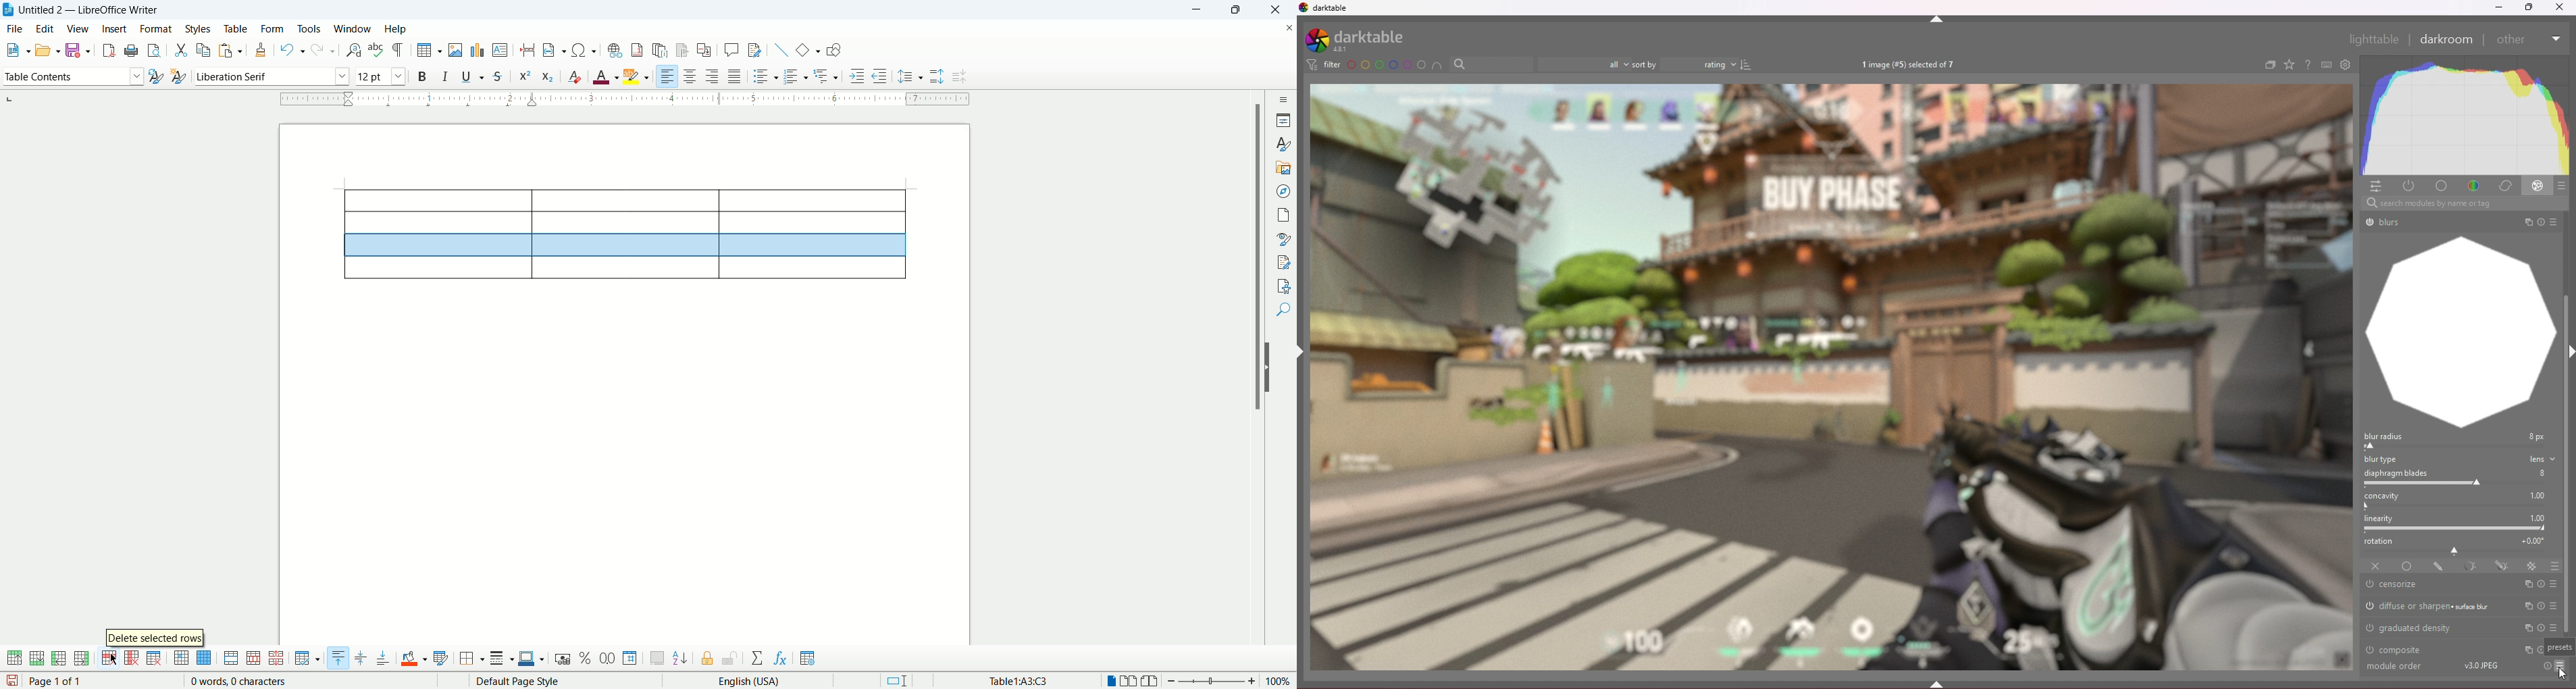 This screenshot has width=2576, height=700. Describe the element at coordinates (547, 76) in the screenshot. I see `subscript` at that location.